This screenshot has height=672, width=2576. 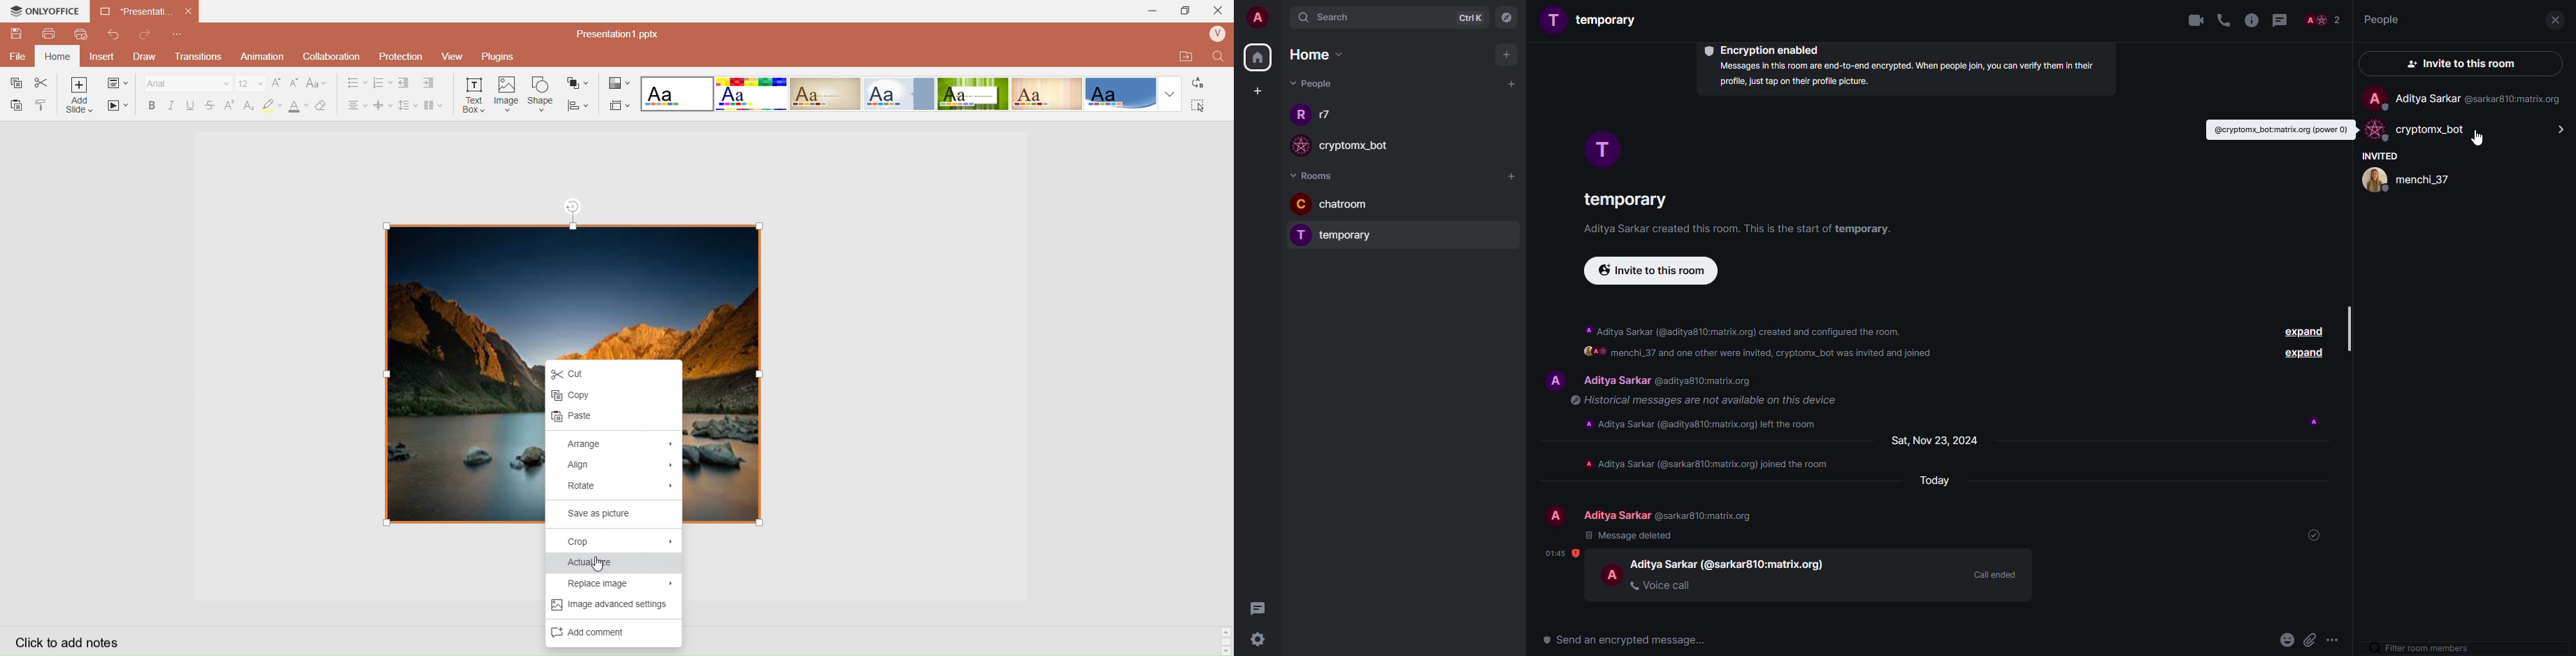 I want to click on threads, so click(x=1263, y=608).